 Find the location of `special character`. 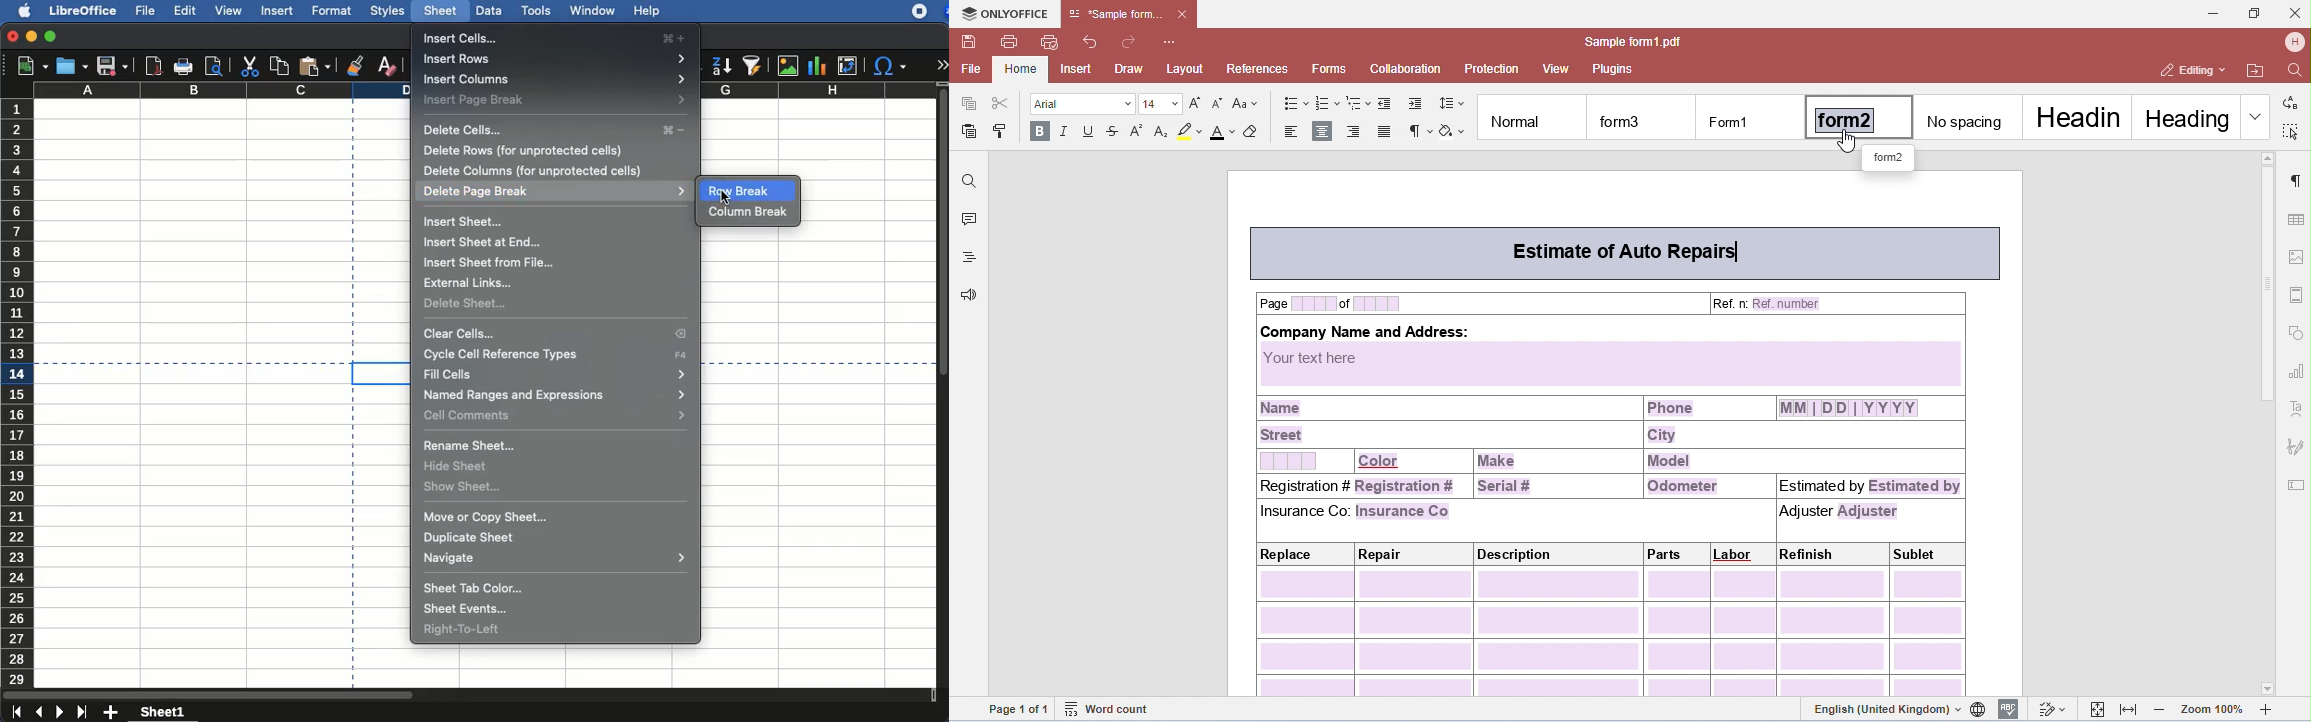

special character is located at coordinates (890, 66).